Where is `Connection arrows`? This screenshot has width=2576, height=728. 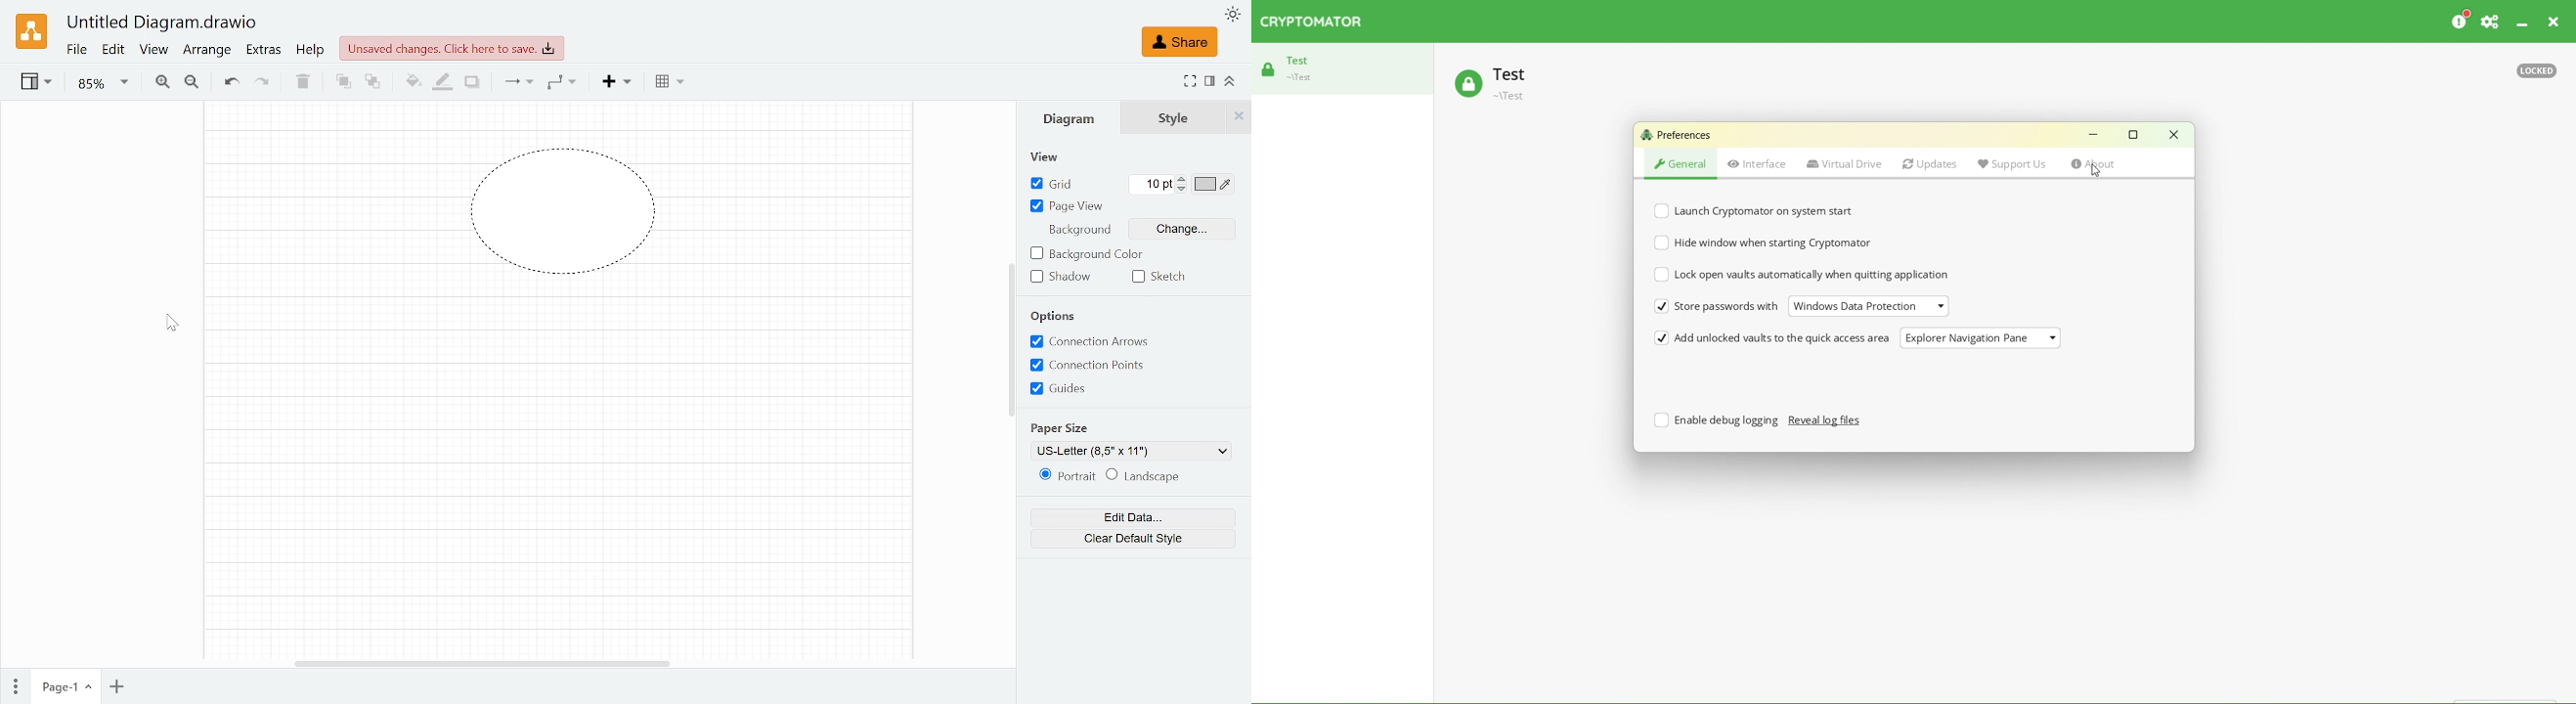
Connection arrows is located at coordinates (1086, 342).